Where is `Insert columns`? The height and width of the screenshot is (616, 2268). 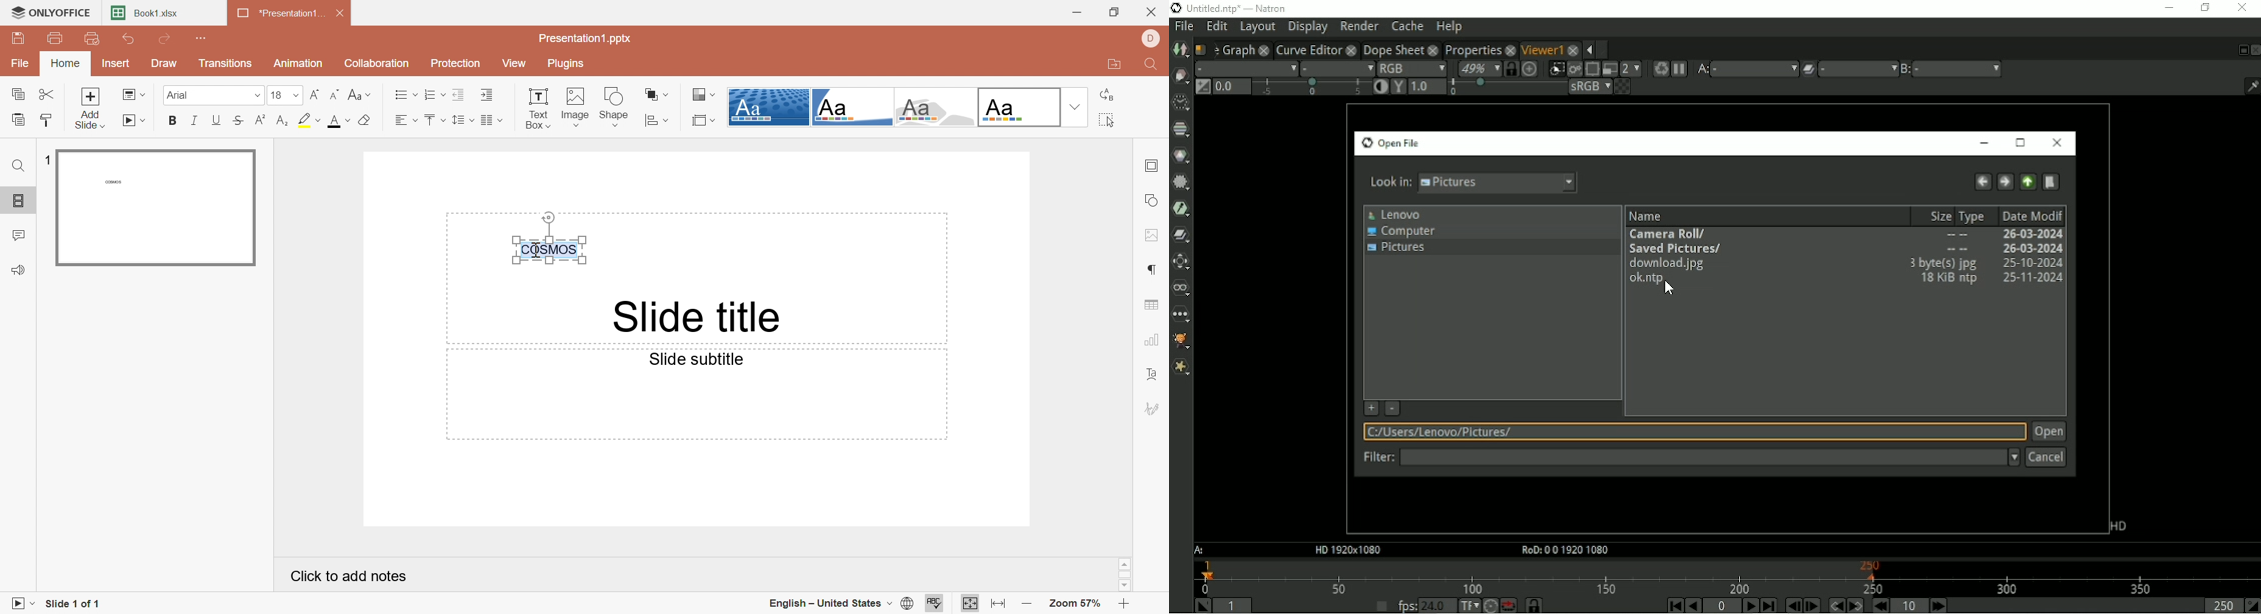
Insert columns is located at coordinates (490, 119).